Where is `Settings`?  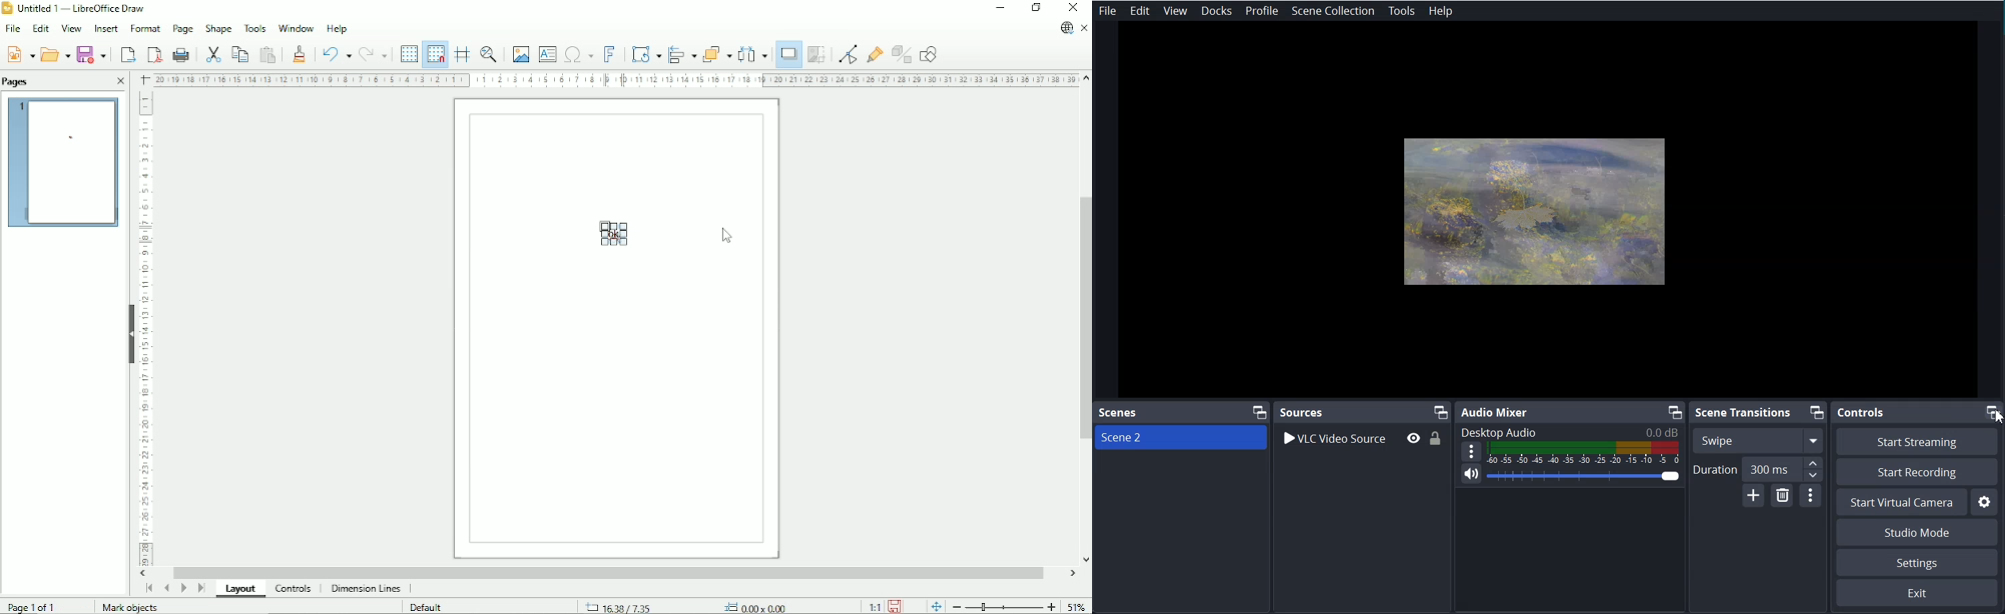
Settings is located at coordinates (1985, 502).